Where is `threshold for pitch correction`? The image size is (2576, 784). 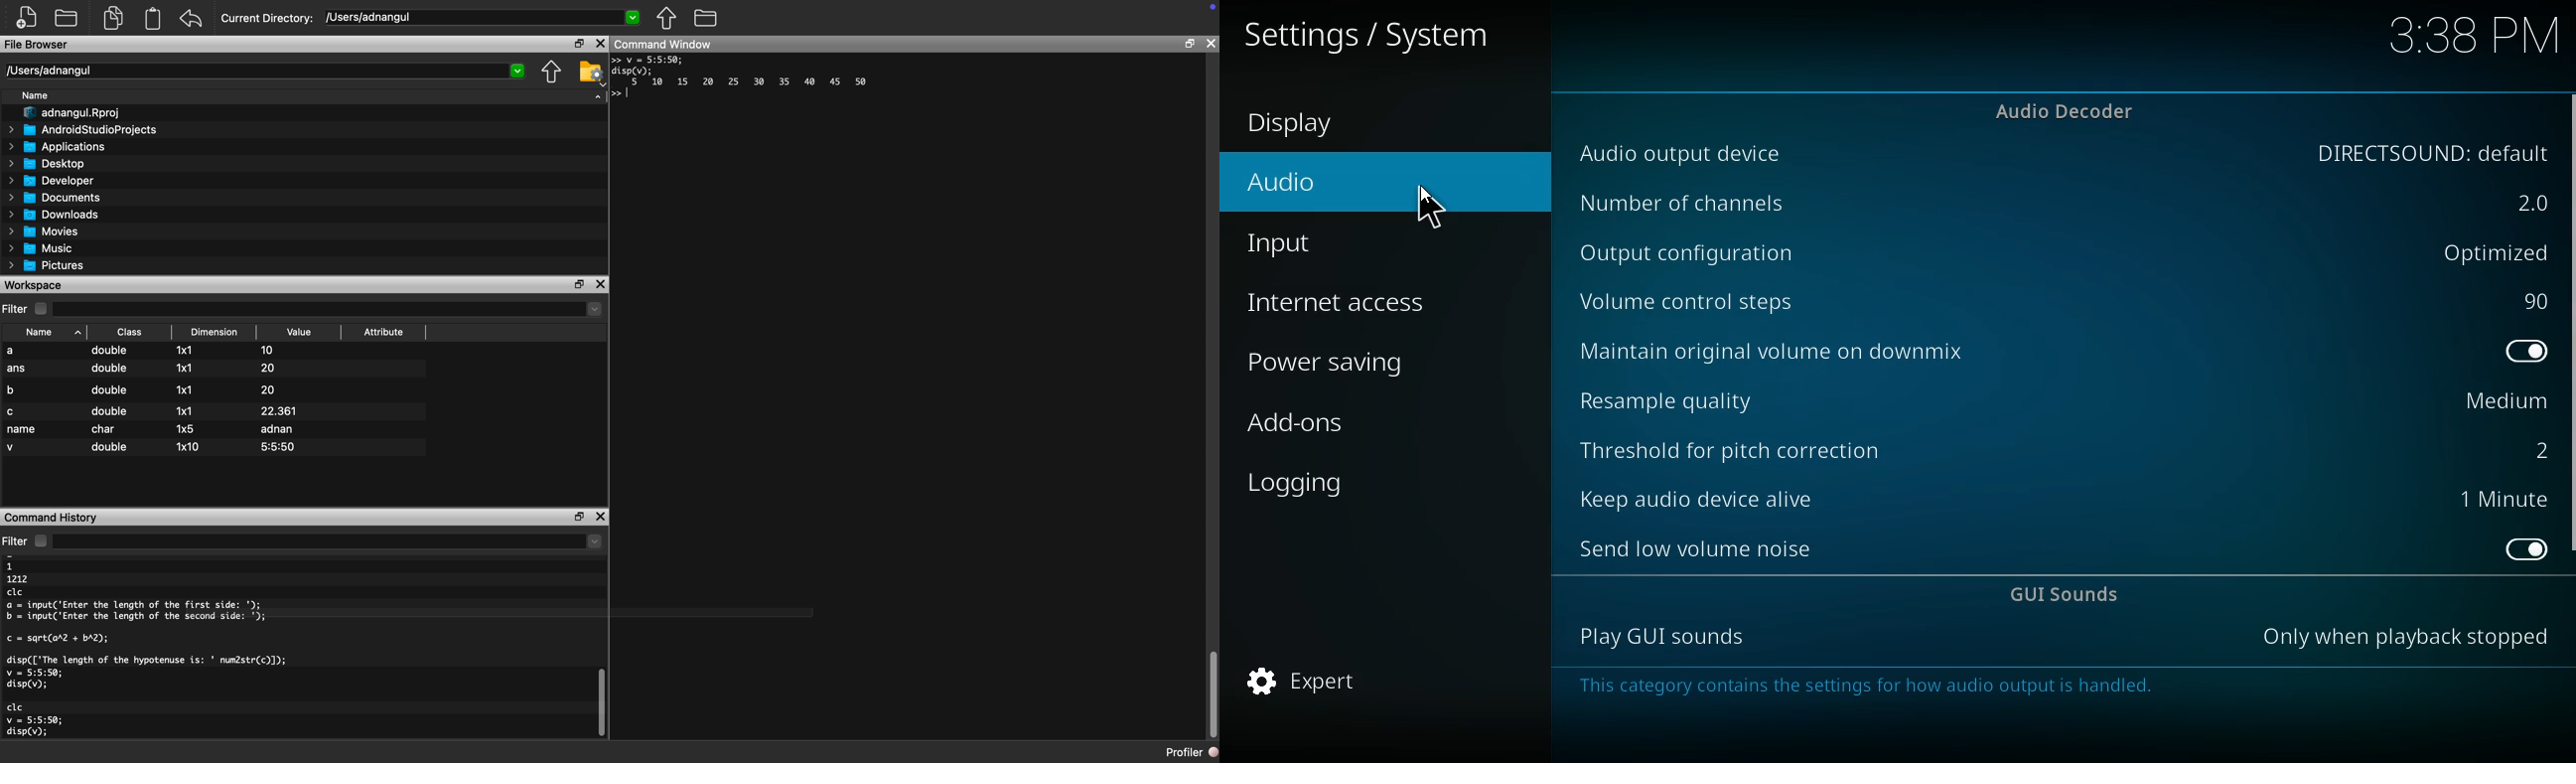 threshold for pitch correction is located at coordinates (1744, 444).